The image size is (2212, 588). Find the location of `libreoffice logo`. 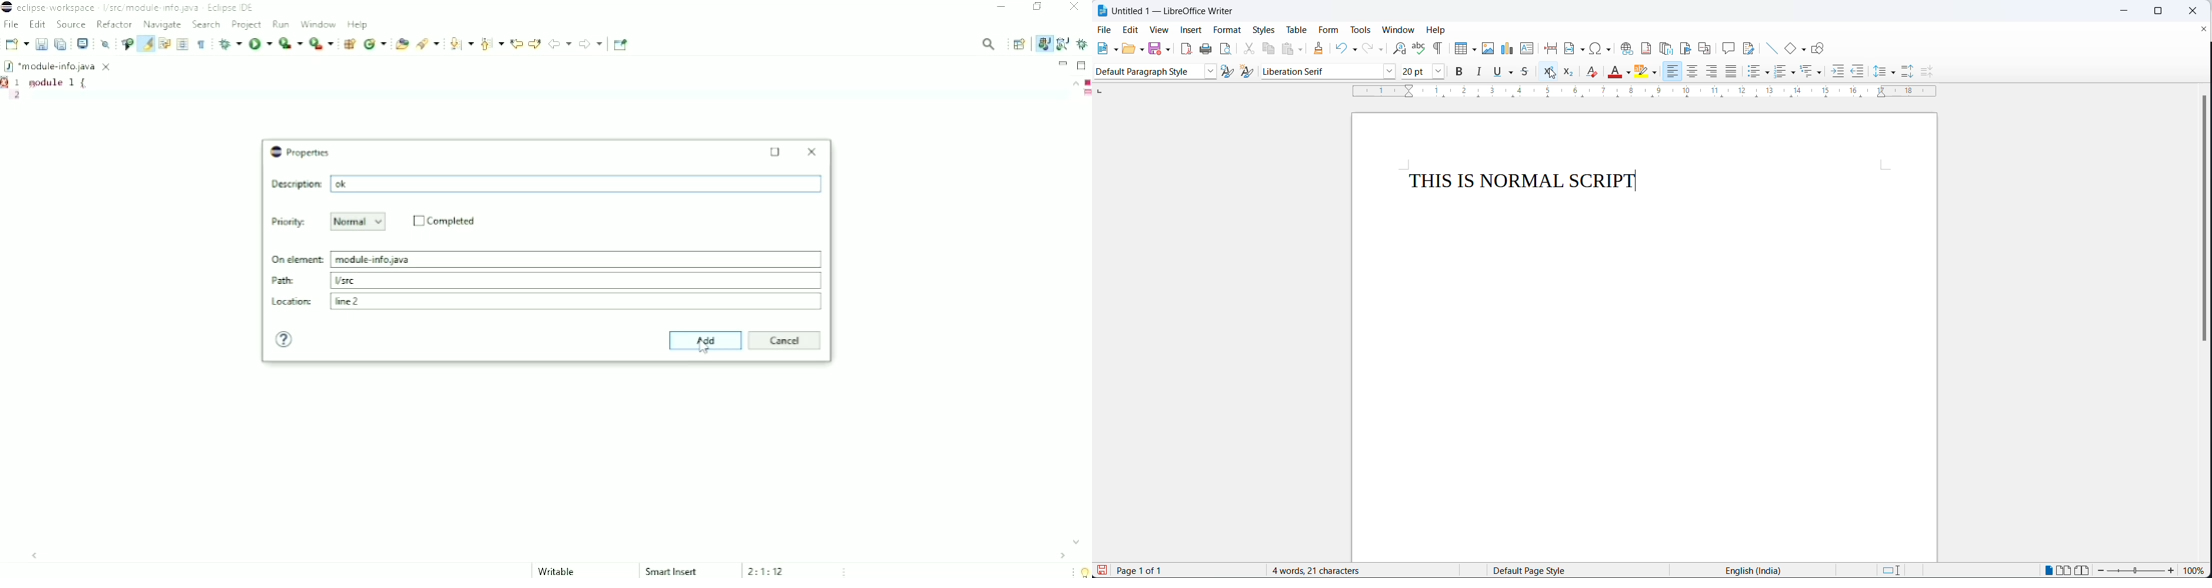

libreoffice logo is located at coordinates (1102, 11).